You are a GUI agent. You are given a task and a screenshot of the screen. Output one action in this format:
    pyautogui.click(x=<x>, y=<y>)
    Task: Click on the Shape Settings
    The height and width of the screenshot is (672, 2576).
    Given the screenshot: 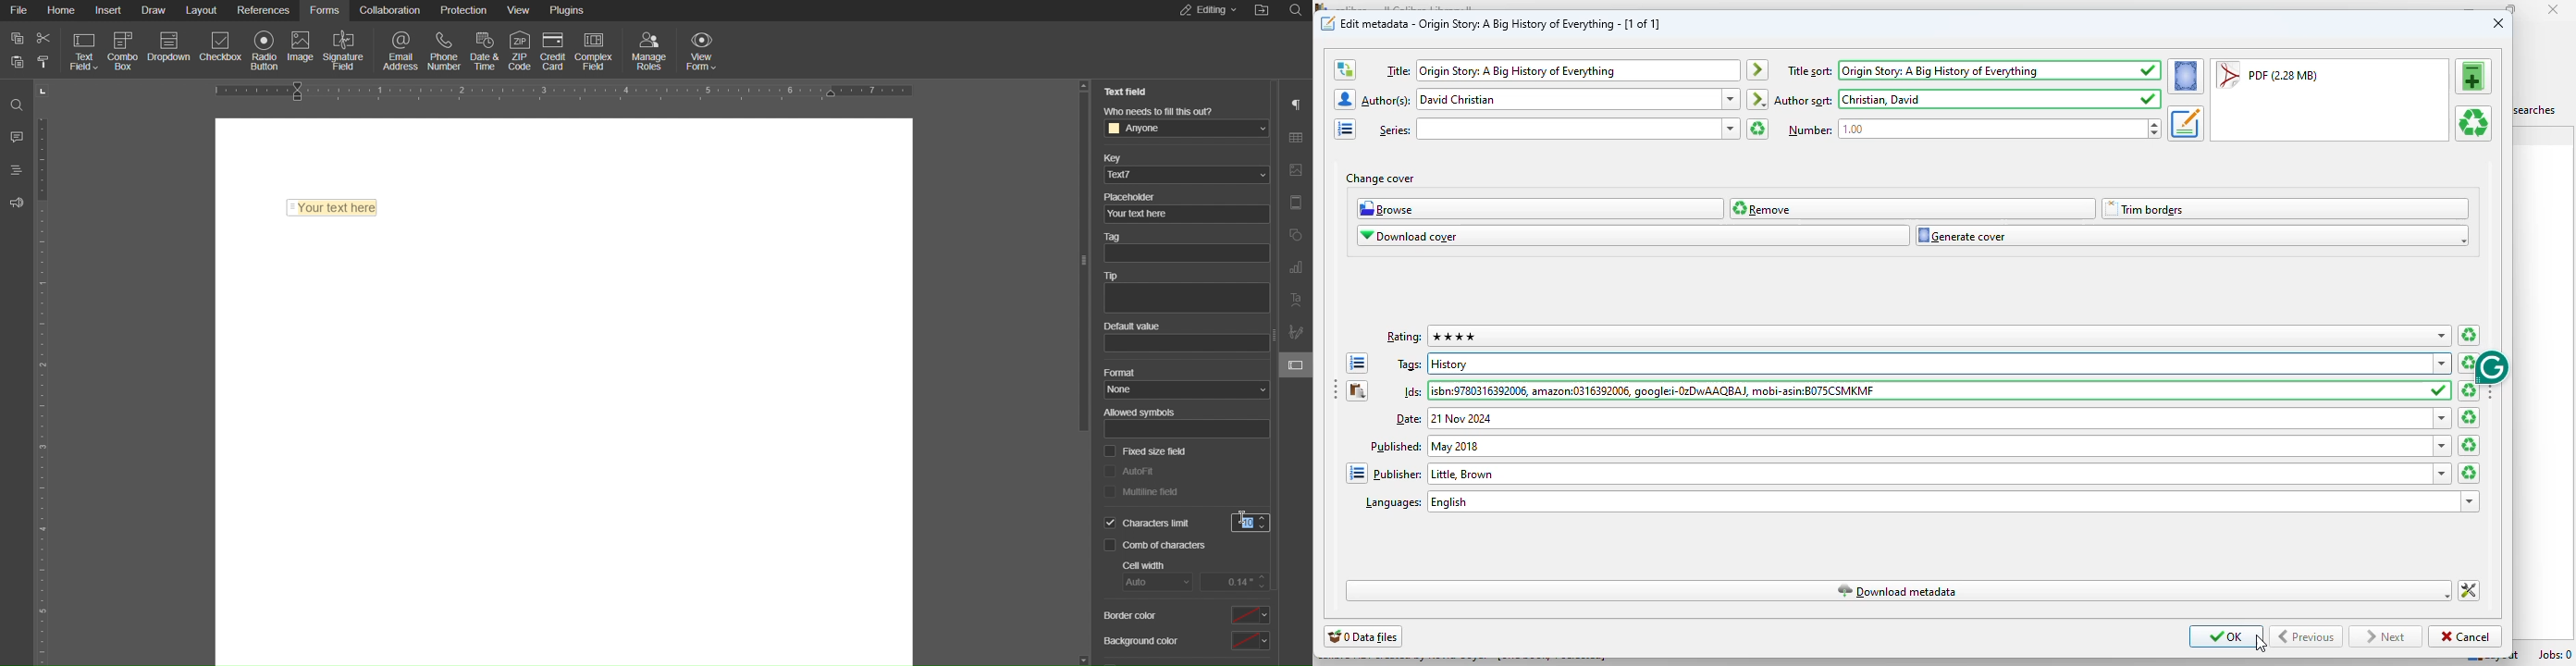 What is the action you would take?
    pyautogui.click(x=1296, y=234)
    